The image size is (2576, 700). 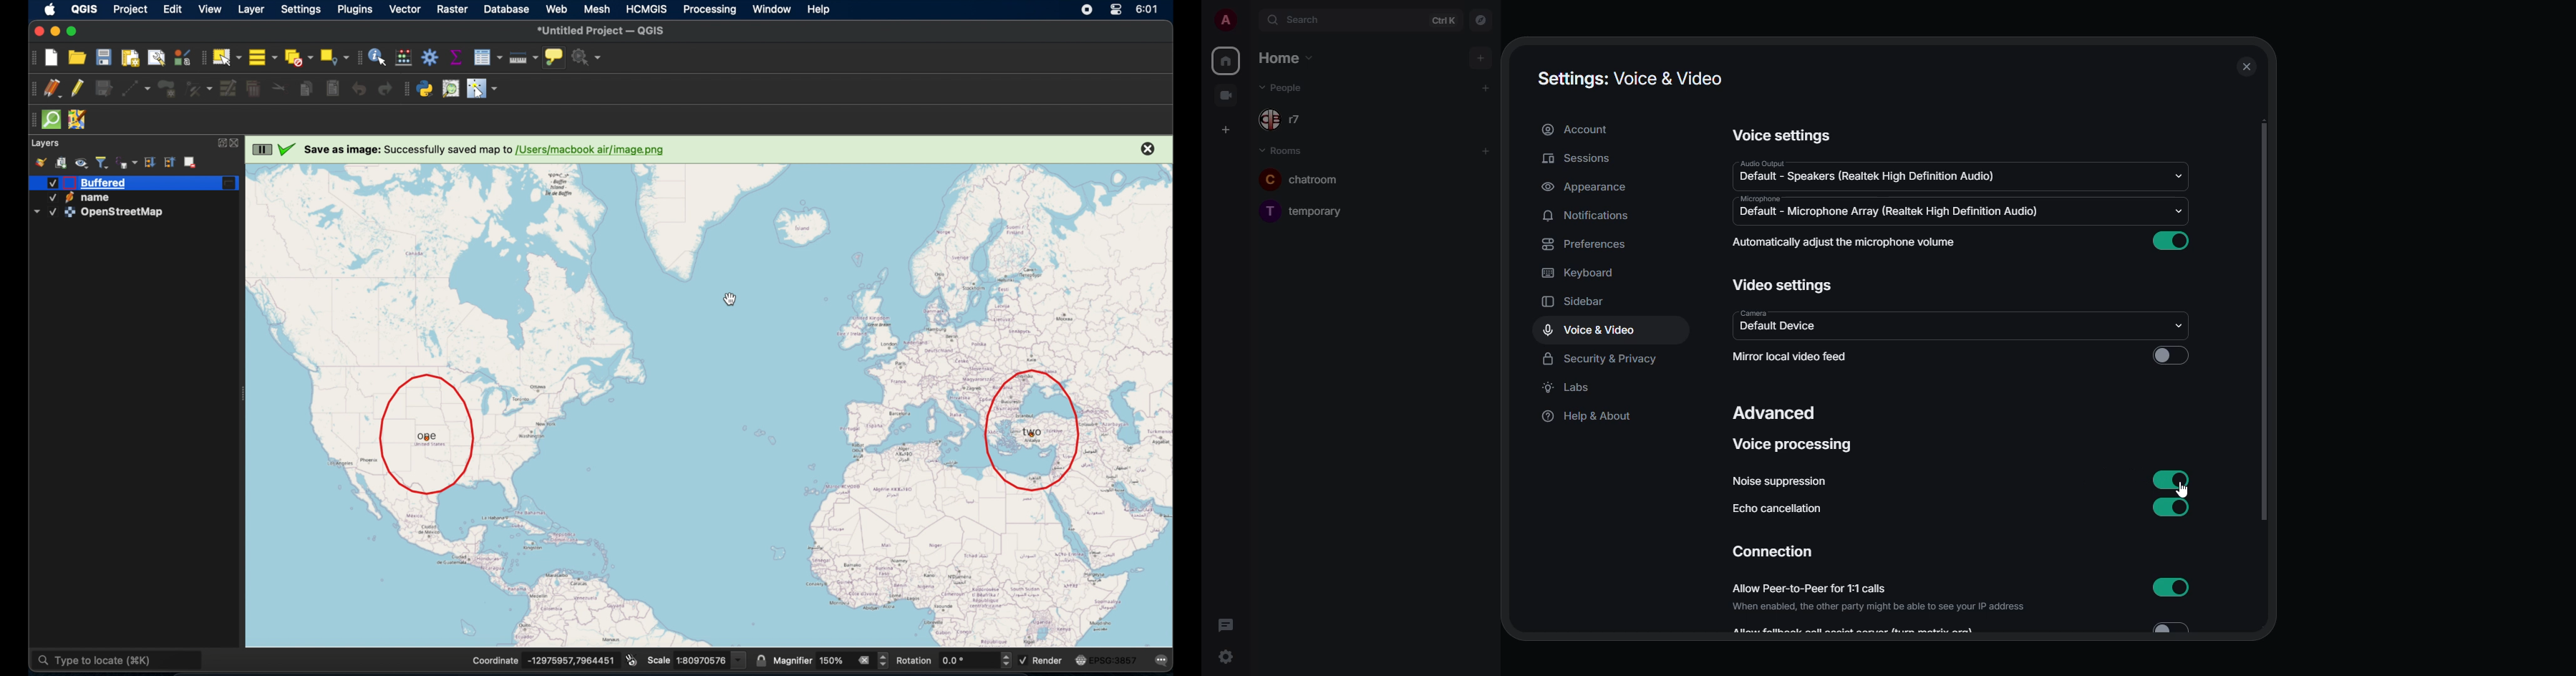 I want to click on no action selected, so click(x=588, y=57).